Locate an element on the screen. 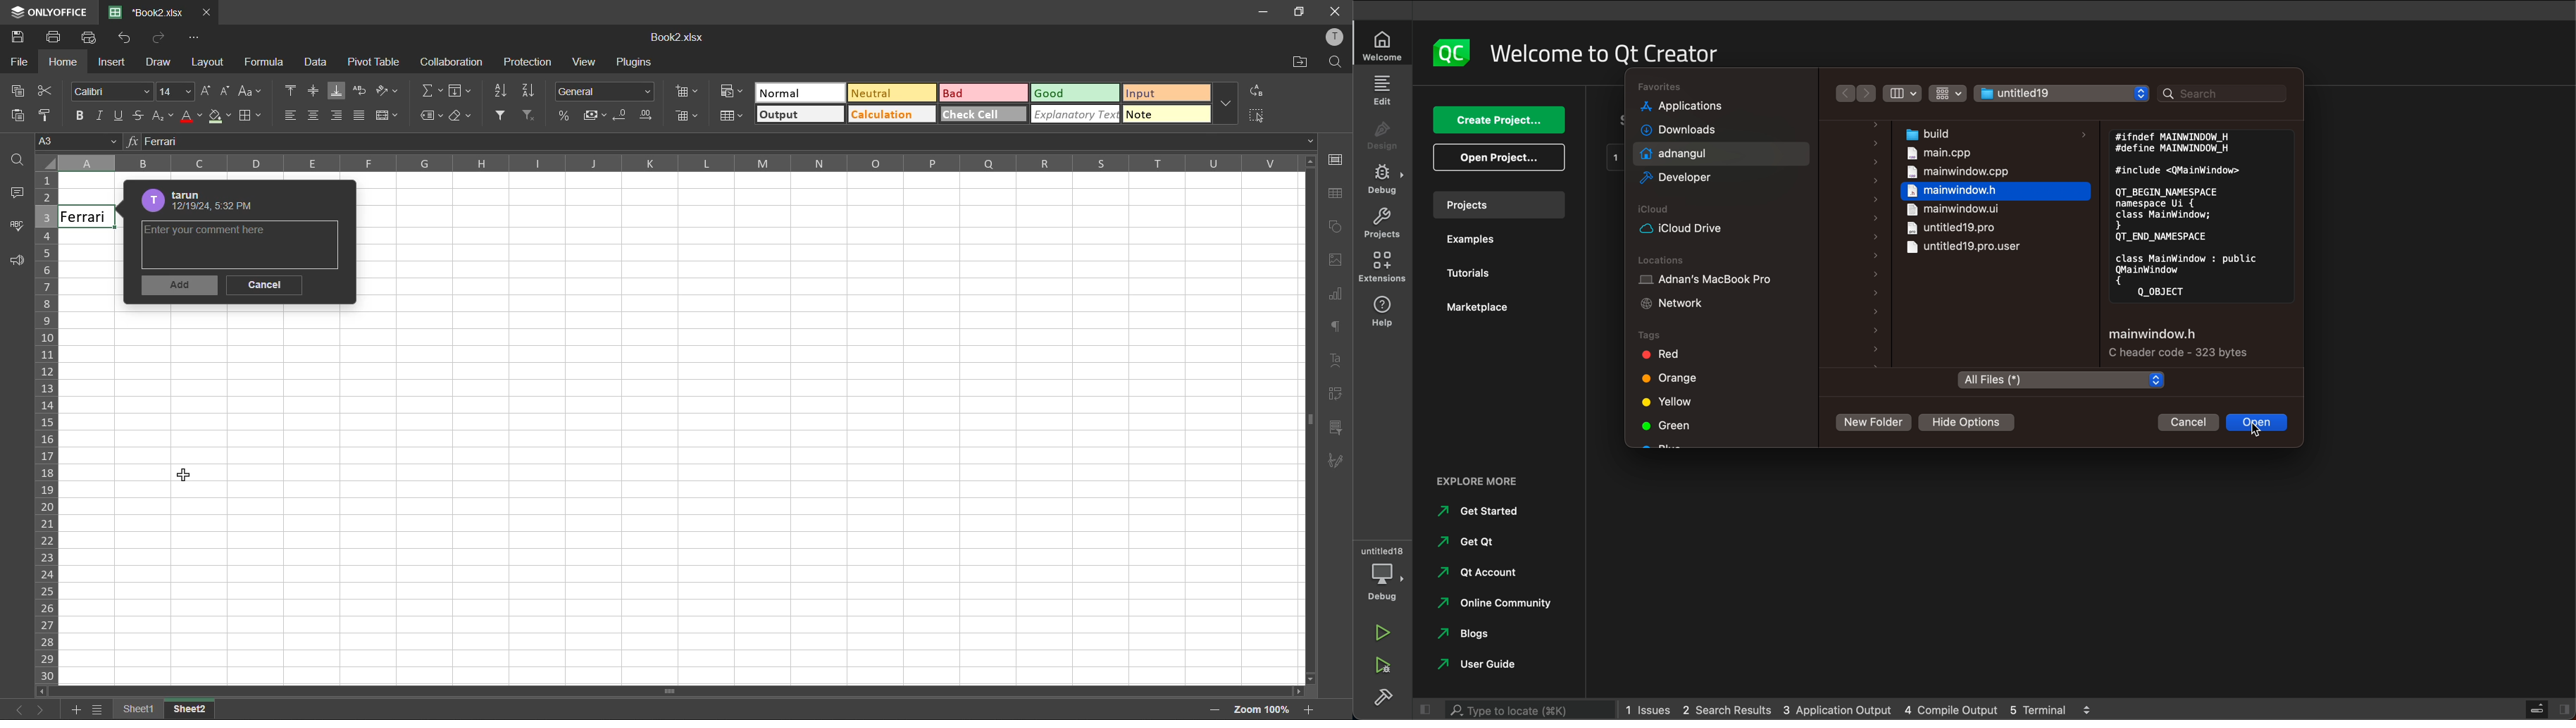 This screenshot has width=2576, height=728. cell settings is located at coordinates (1336, 159).